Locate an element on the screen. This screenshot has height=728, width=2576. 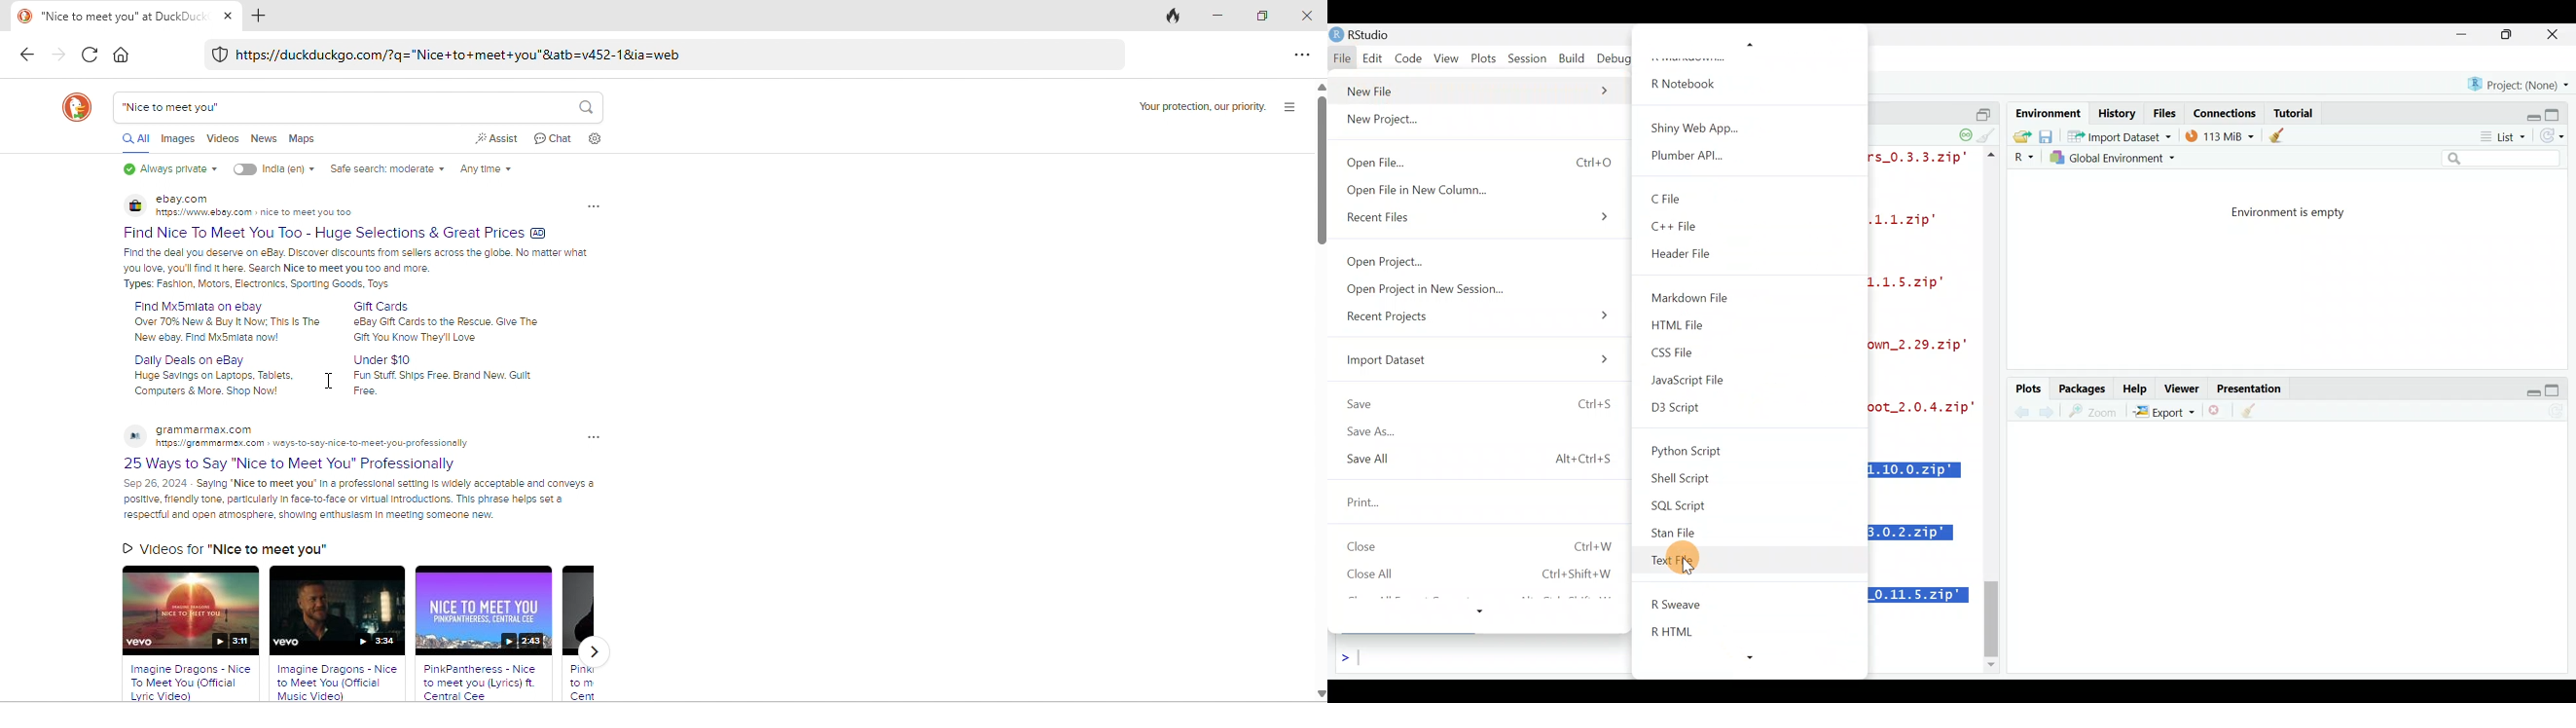
R Notebook is located at coordinates (1688, 83).